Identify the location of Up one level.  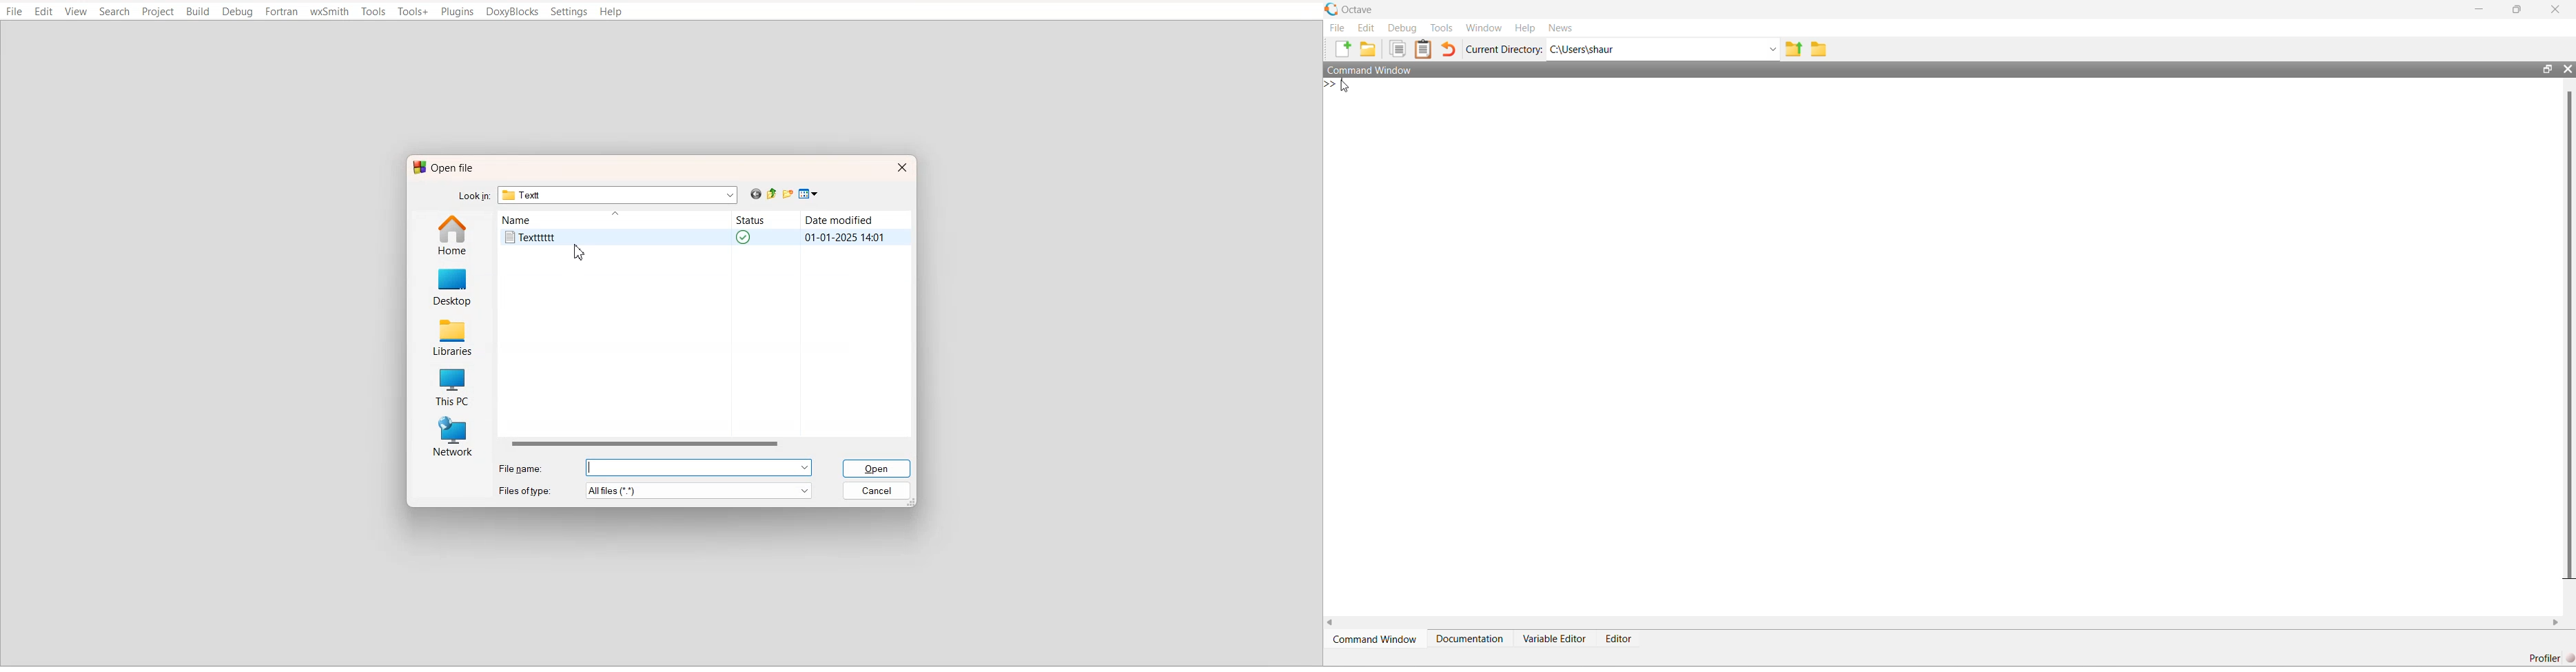
(773, 194).